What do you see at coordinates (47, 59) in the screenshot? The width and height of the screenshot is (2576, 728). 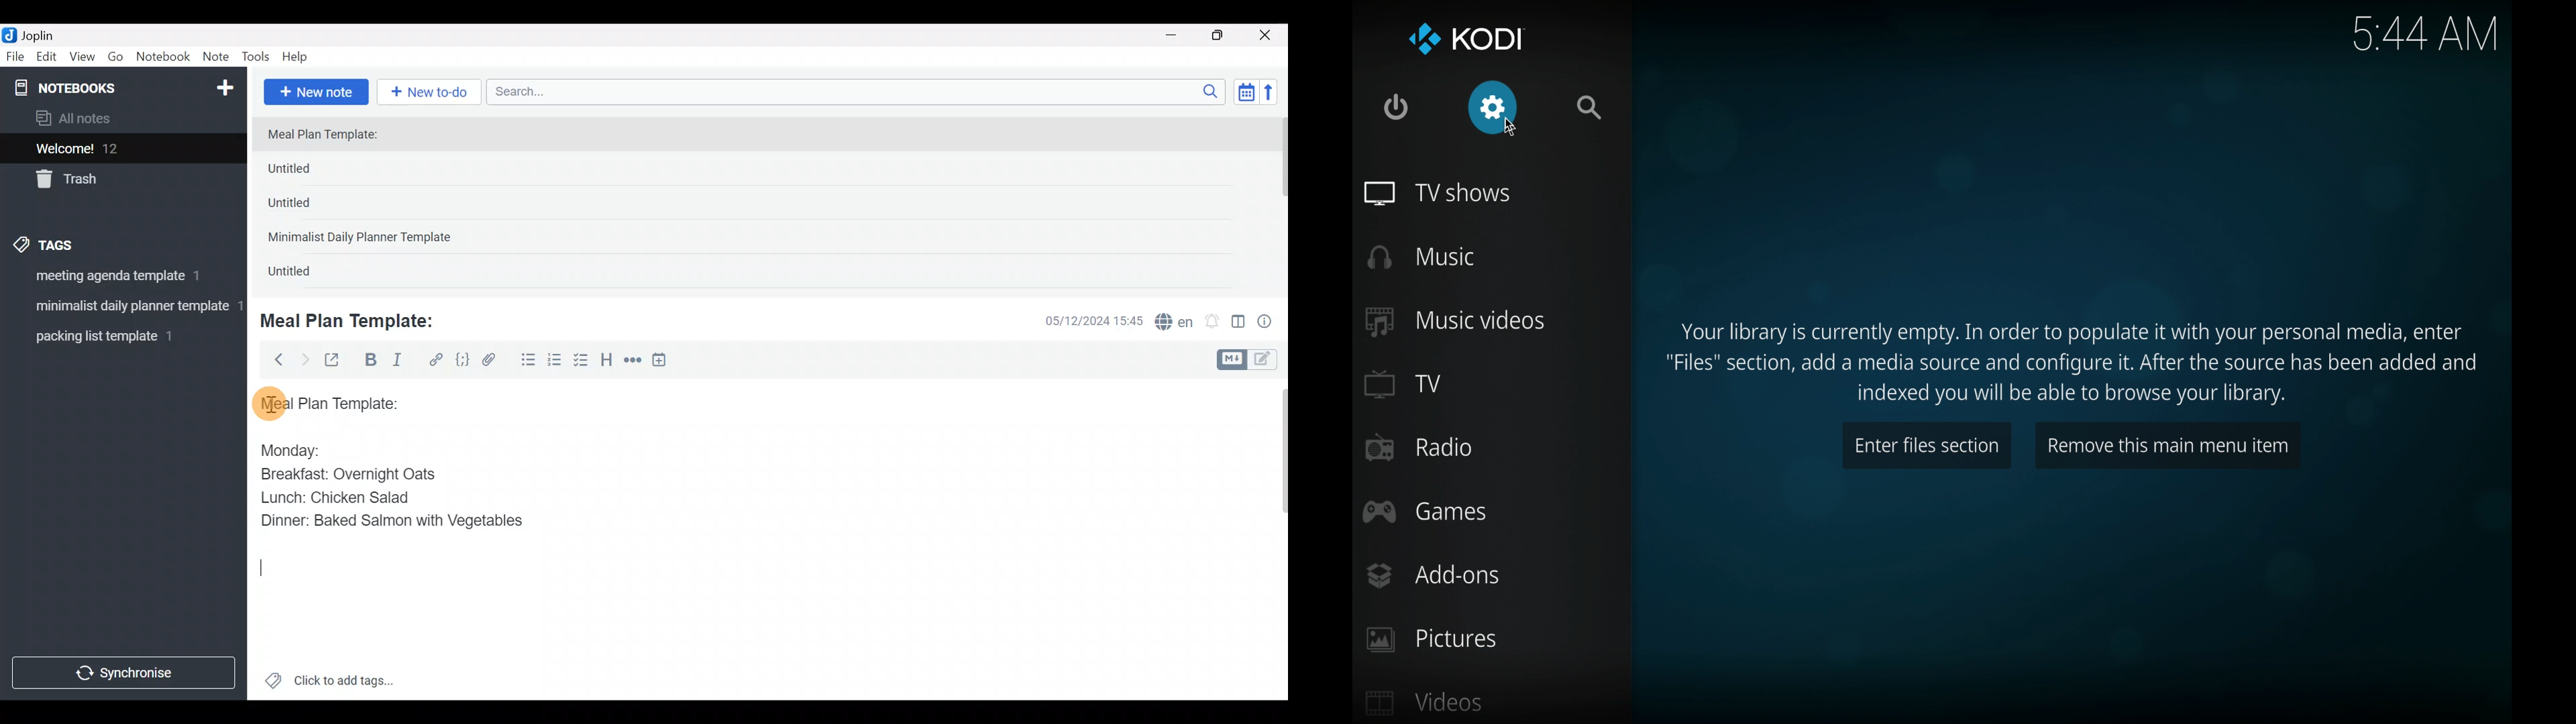 I see `Edit` at bounding box center [47, 59].